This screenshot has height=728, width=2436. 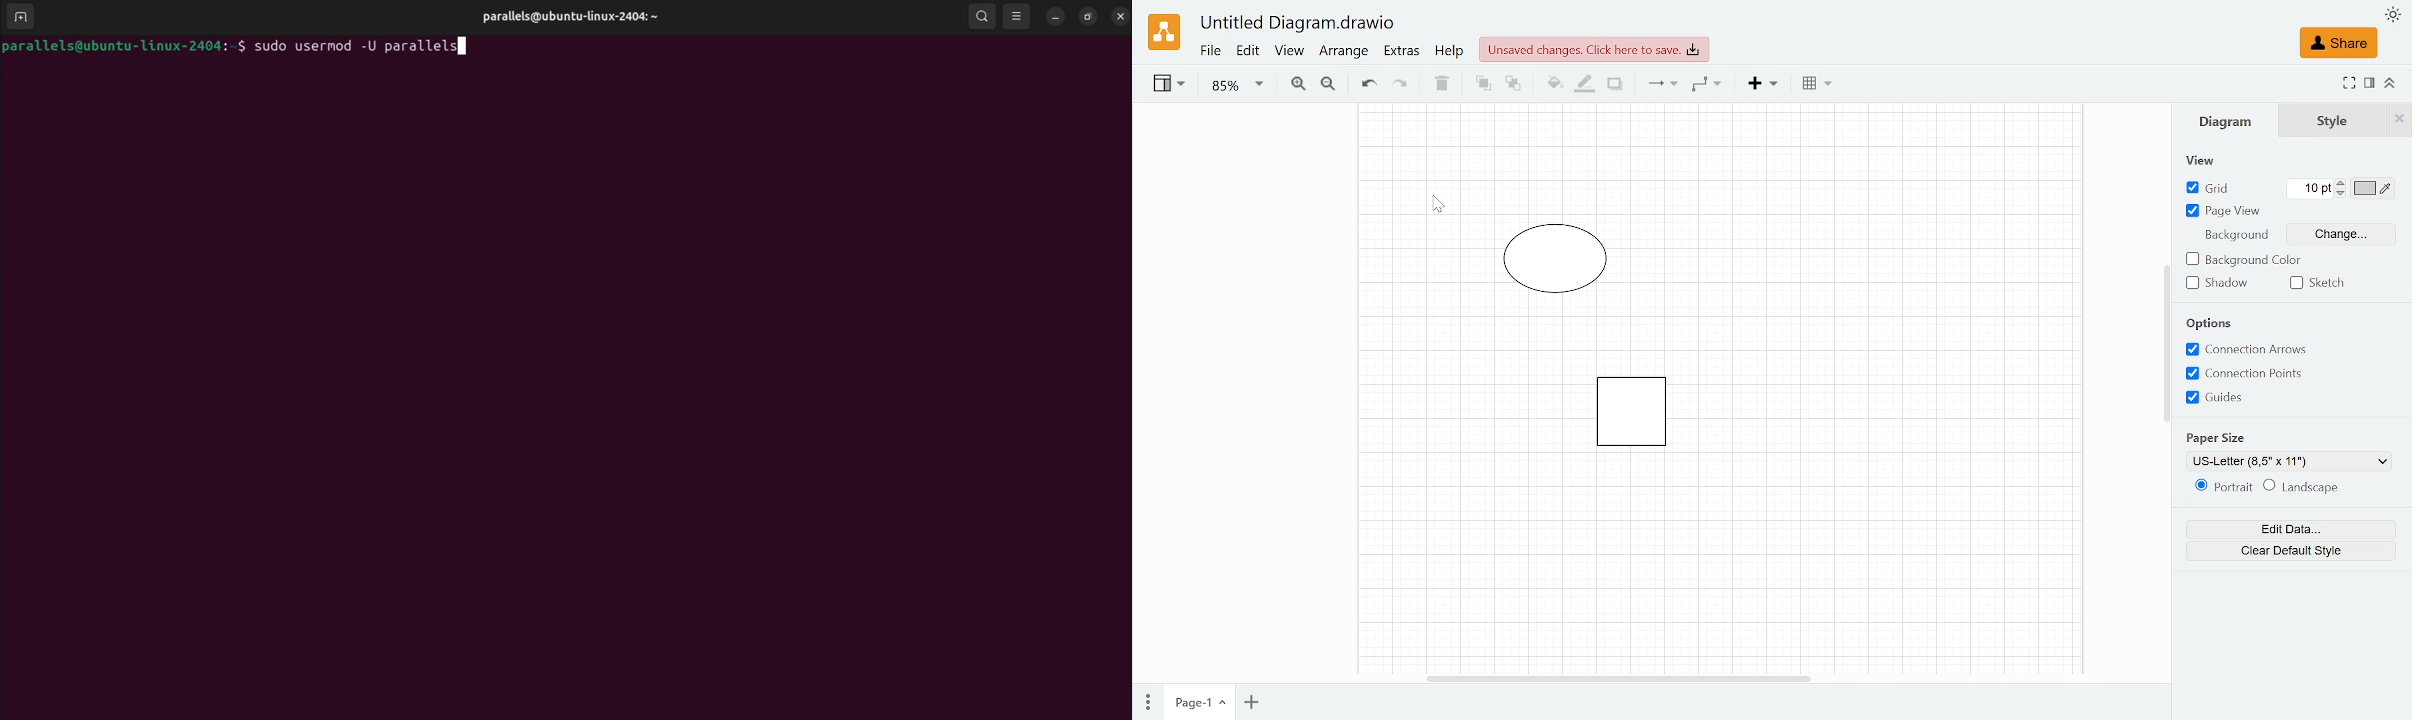 What do you see at coordinates (1439, 84) in the screenshot?
I see `Delete` at bounding box center [1439, 84].